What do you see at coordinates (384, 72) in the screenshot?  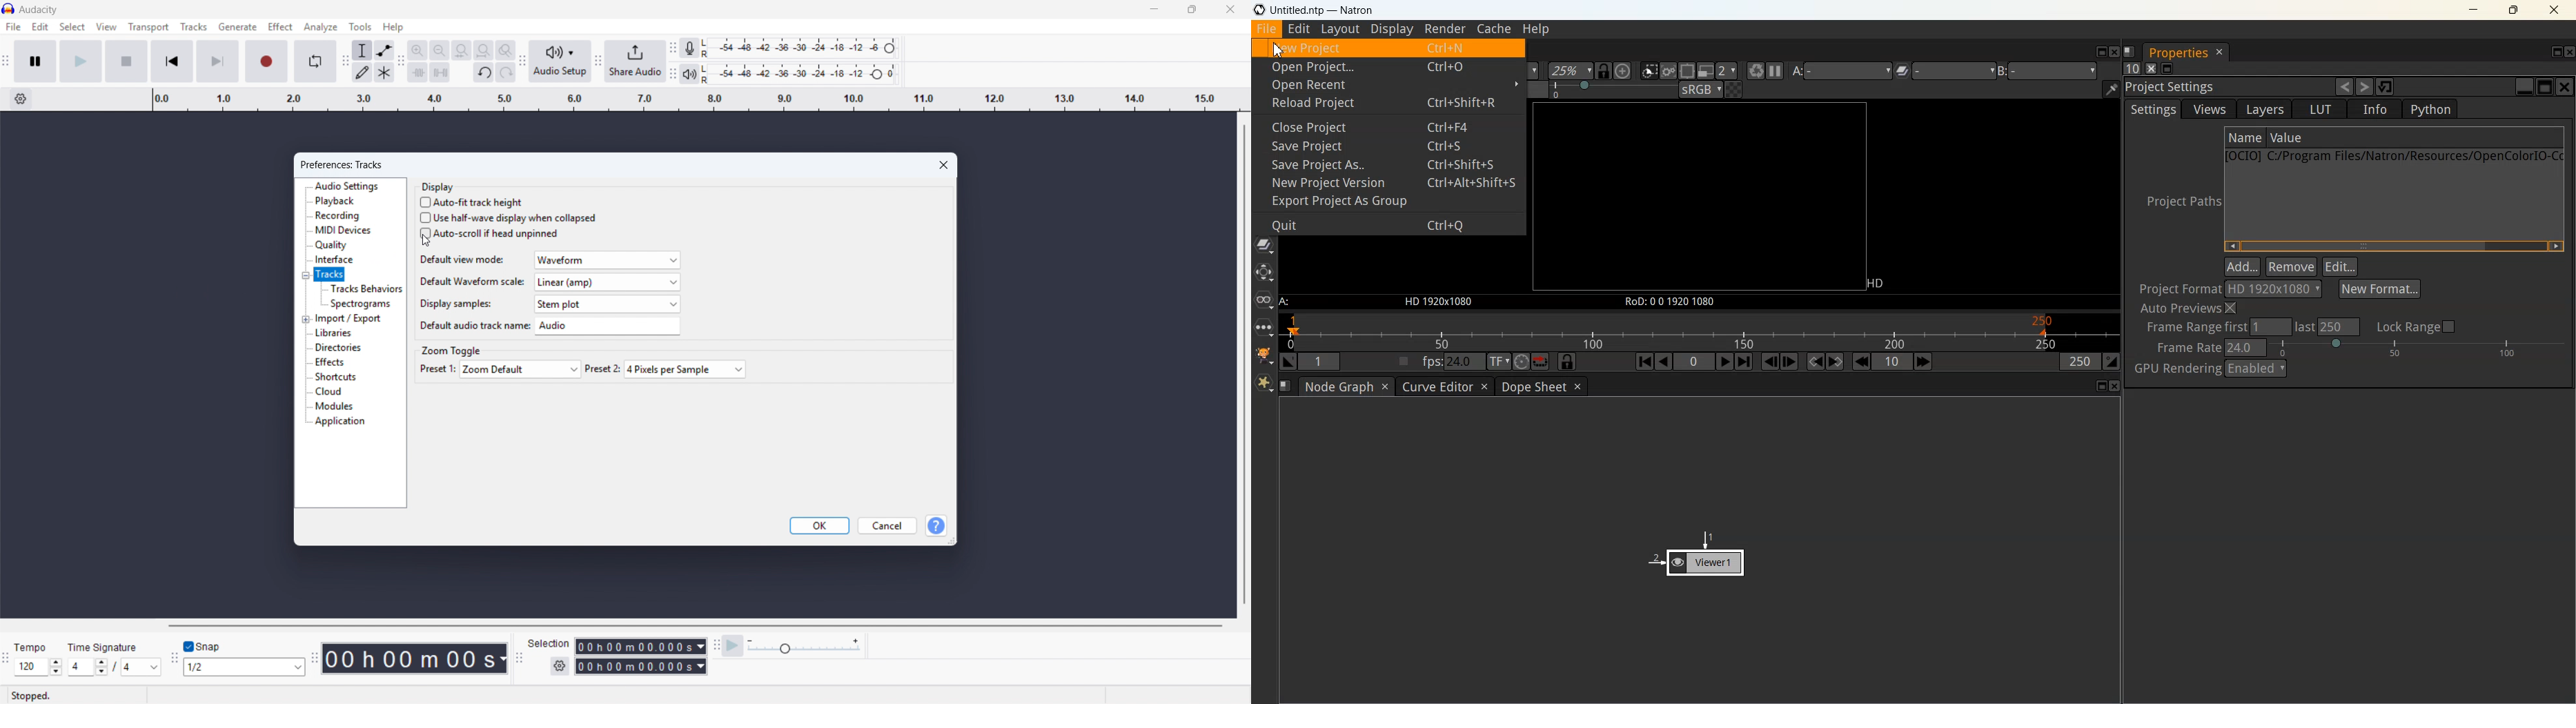 I see `multi tool` at bounding box center [384, 72].